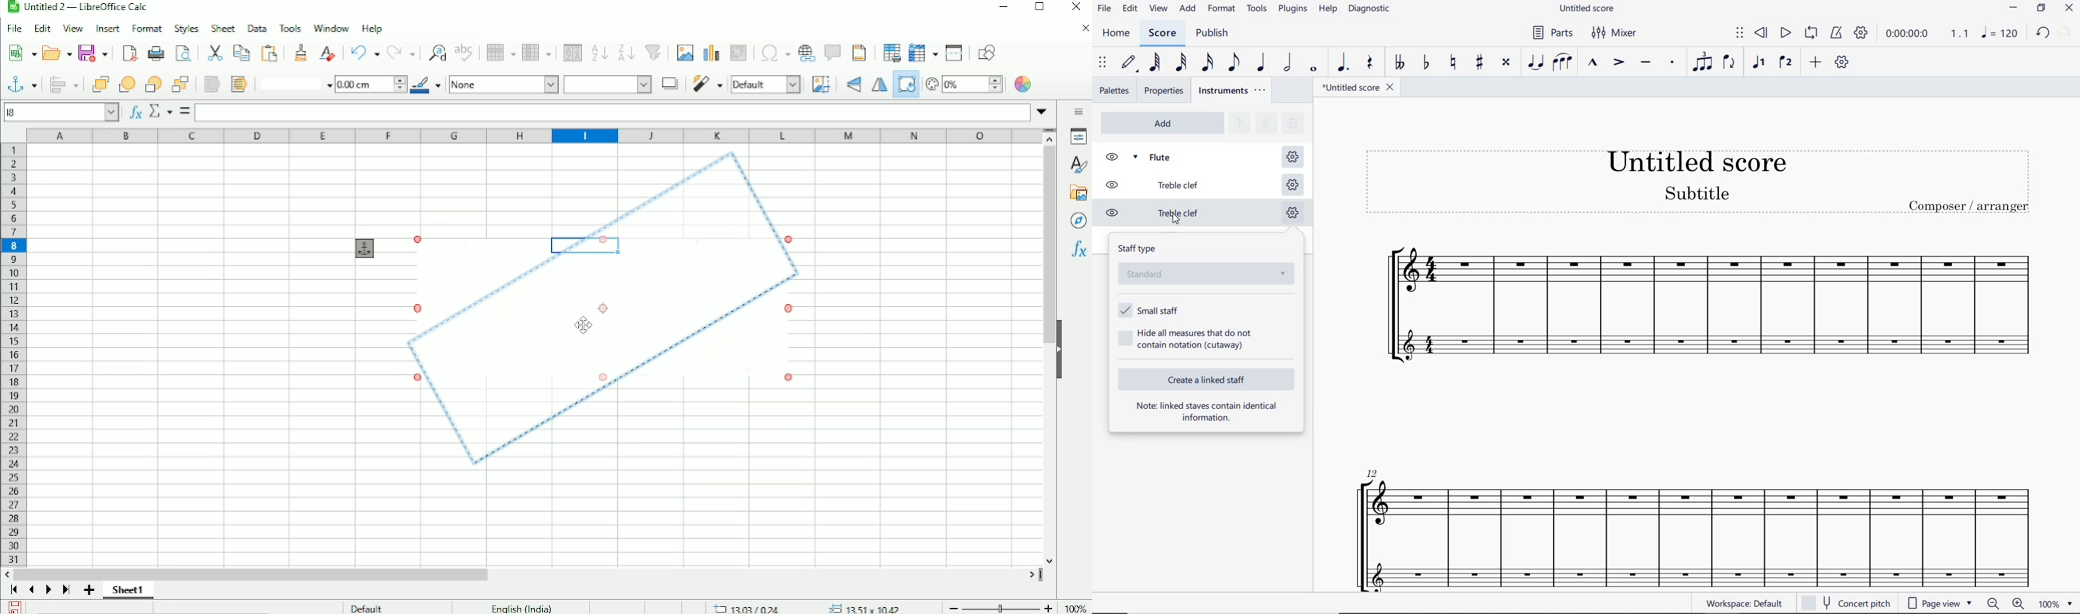 This screenshot has width=2100, height=616. Describe the element at coordinates (707, 84) in the screenshot. I see `Filter` at that location.